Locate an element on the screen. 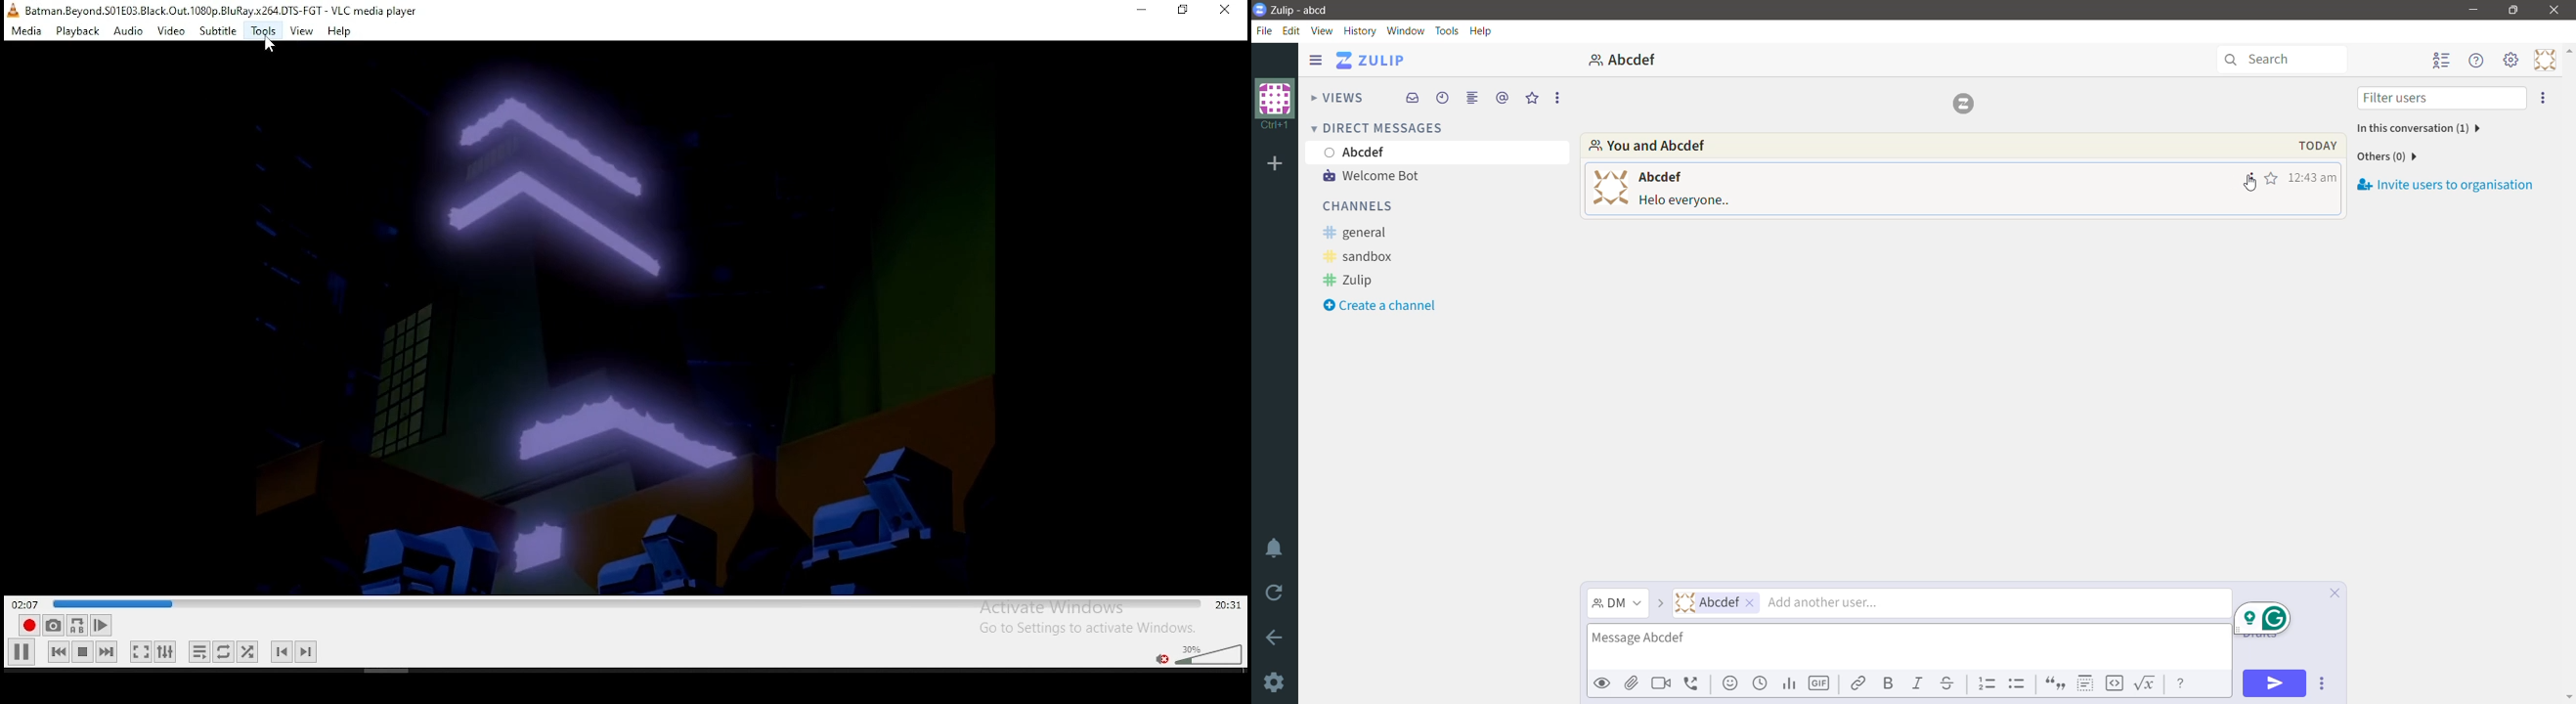  close window is located at coordinates (1227, 12).